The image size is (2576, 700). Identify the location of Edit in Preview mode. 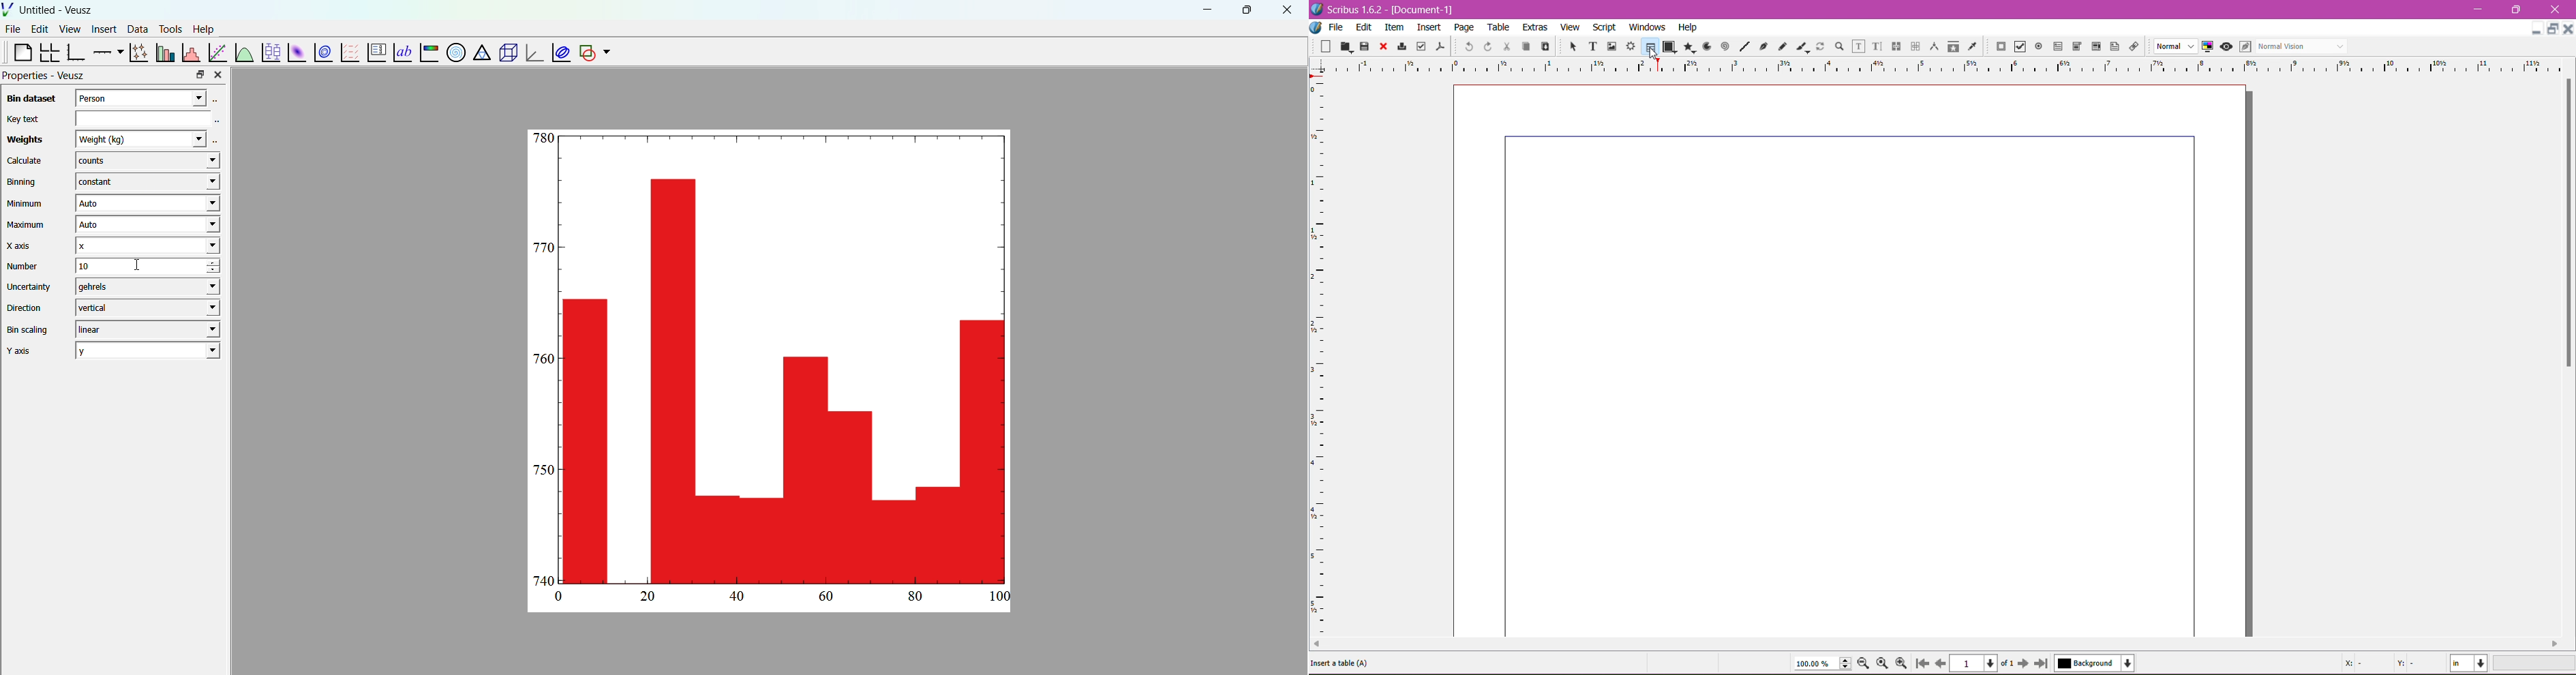
(2244, 46).